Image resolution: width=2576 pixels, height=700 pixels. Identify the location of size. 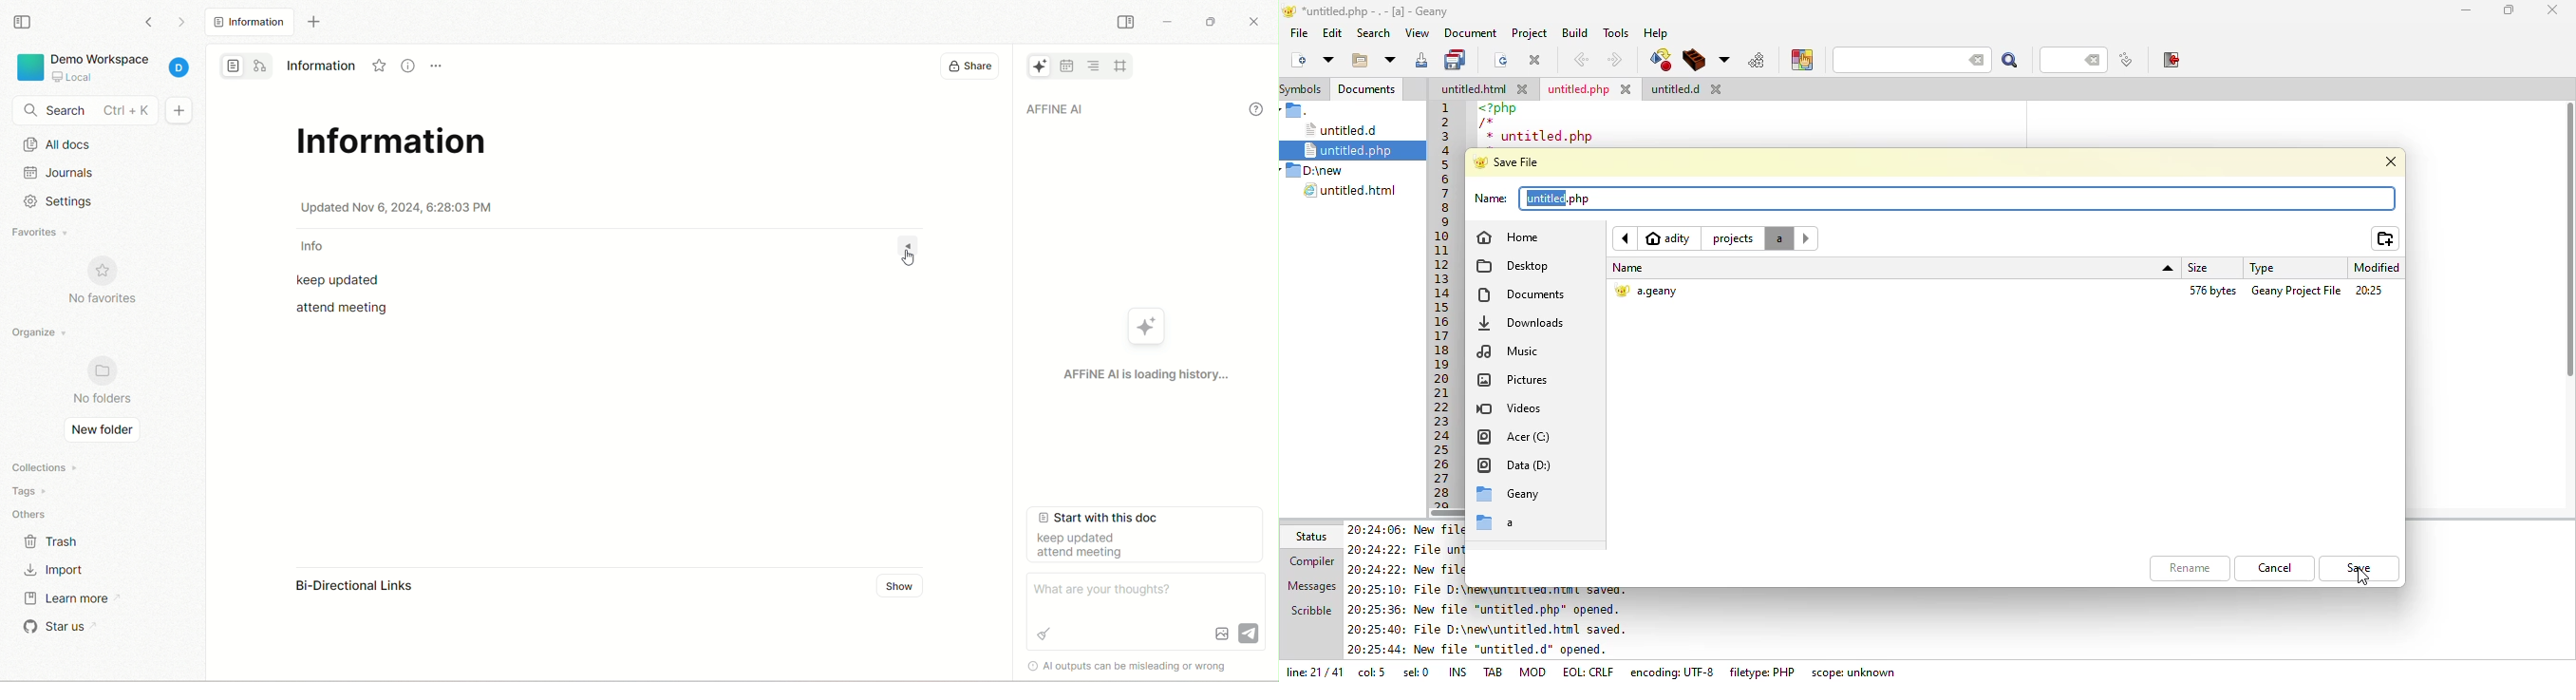
(2214, 291).